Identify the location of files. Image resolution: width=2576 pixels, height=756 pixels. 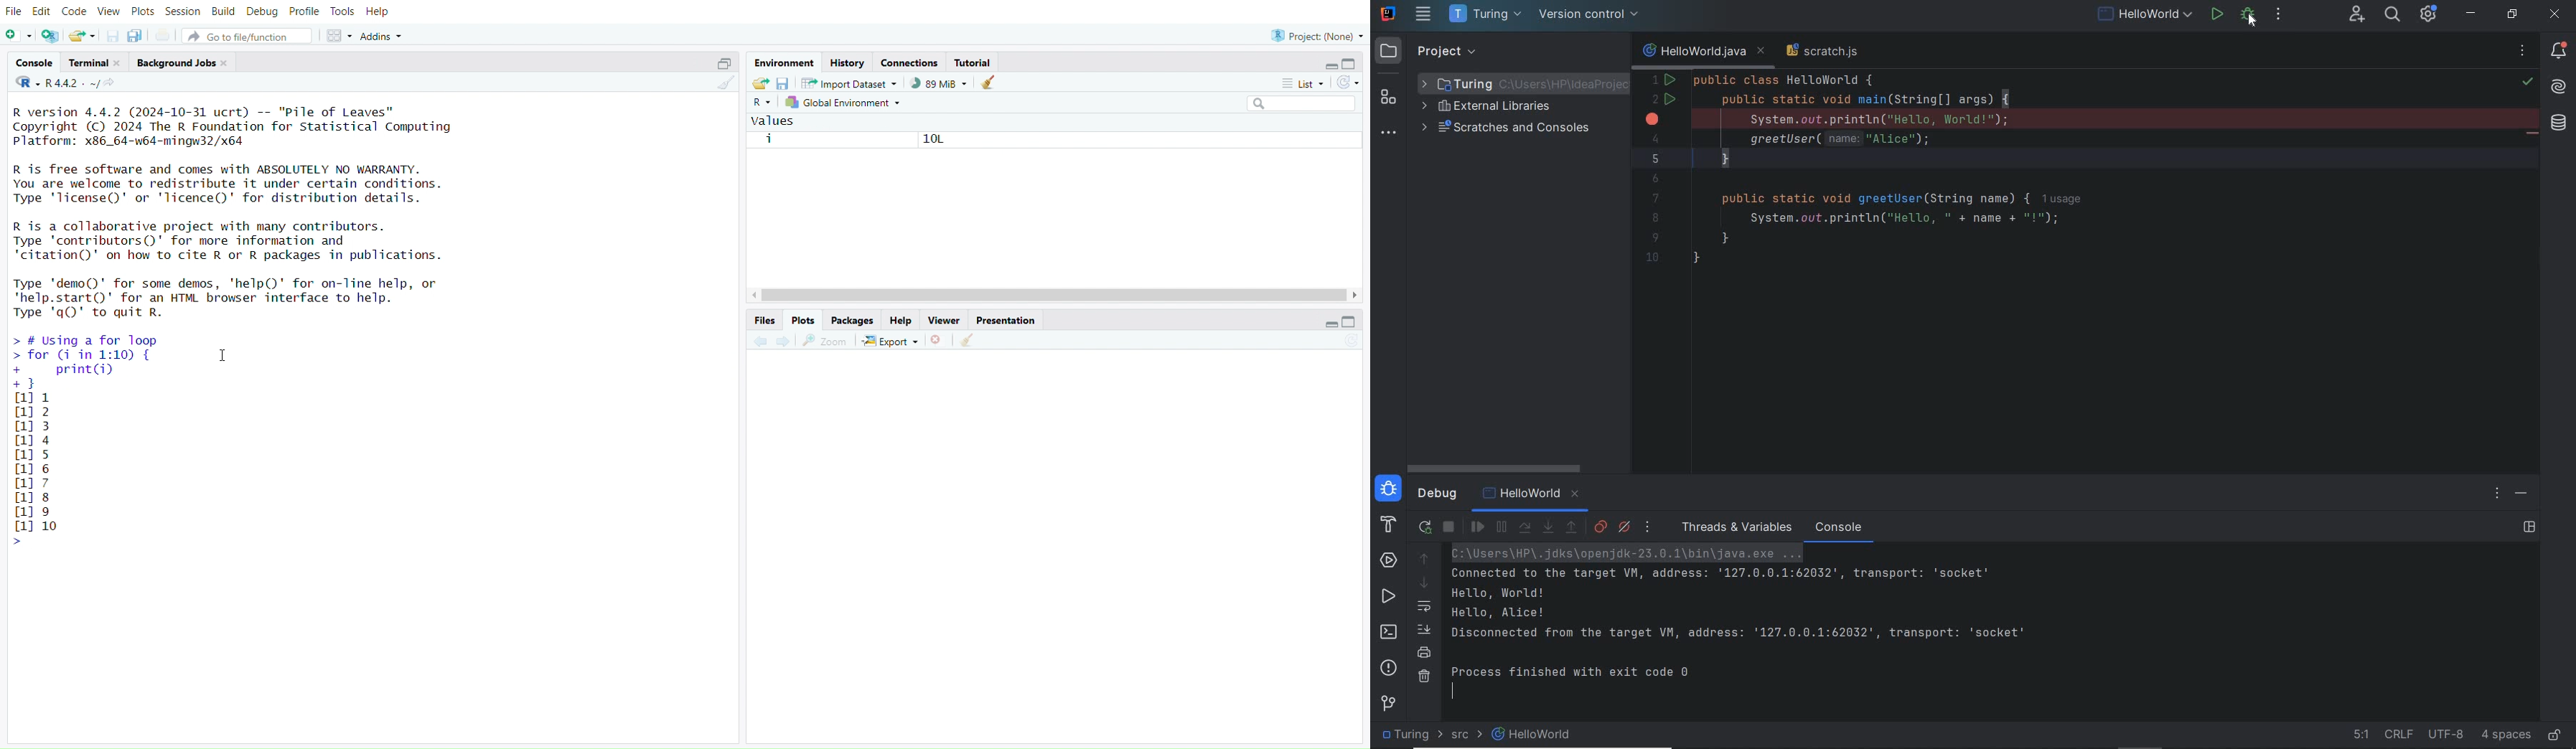
(764, 320).